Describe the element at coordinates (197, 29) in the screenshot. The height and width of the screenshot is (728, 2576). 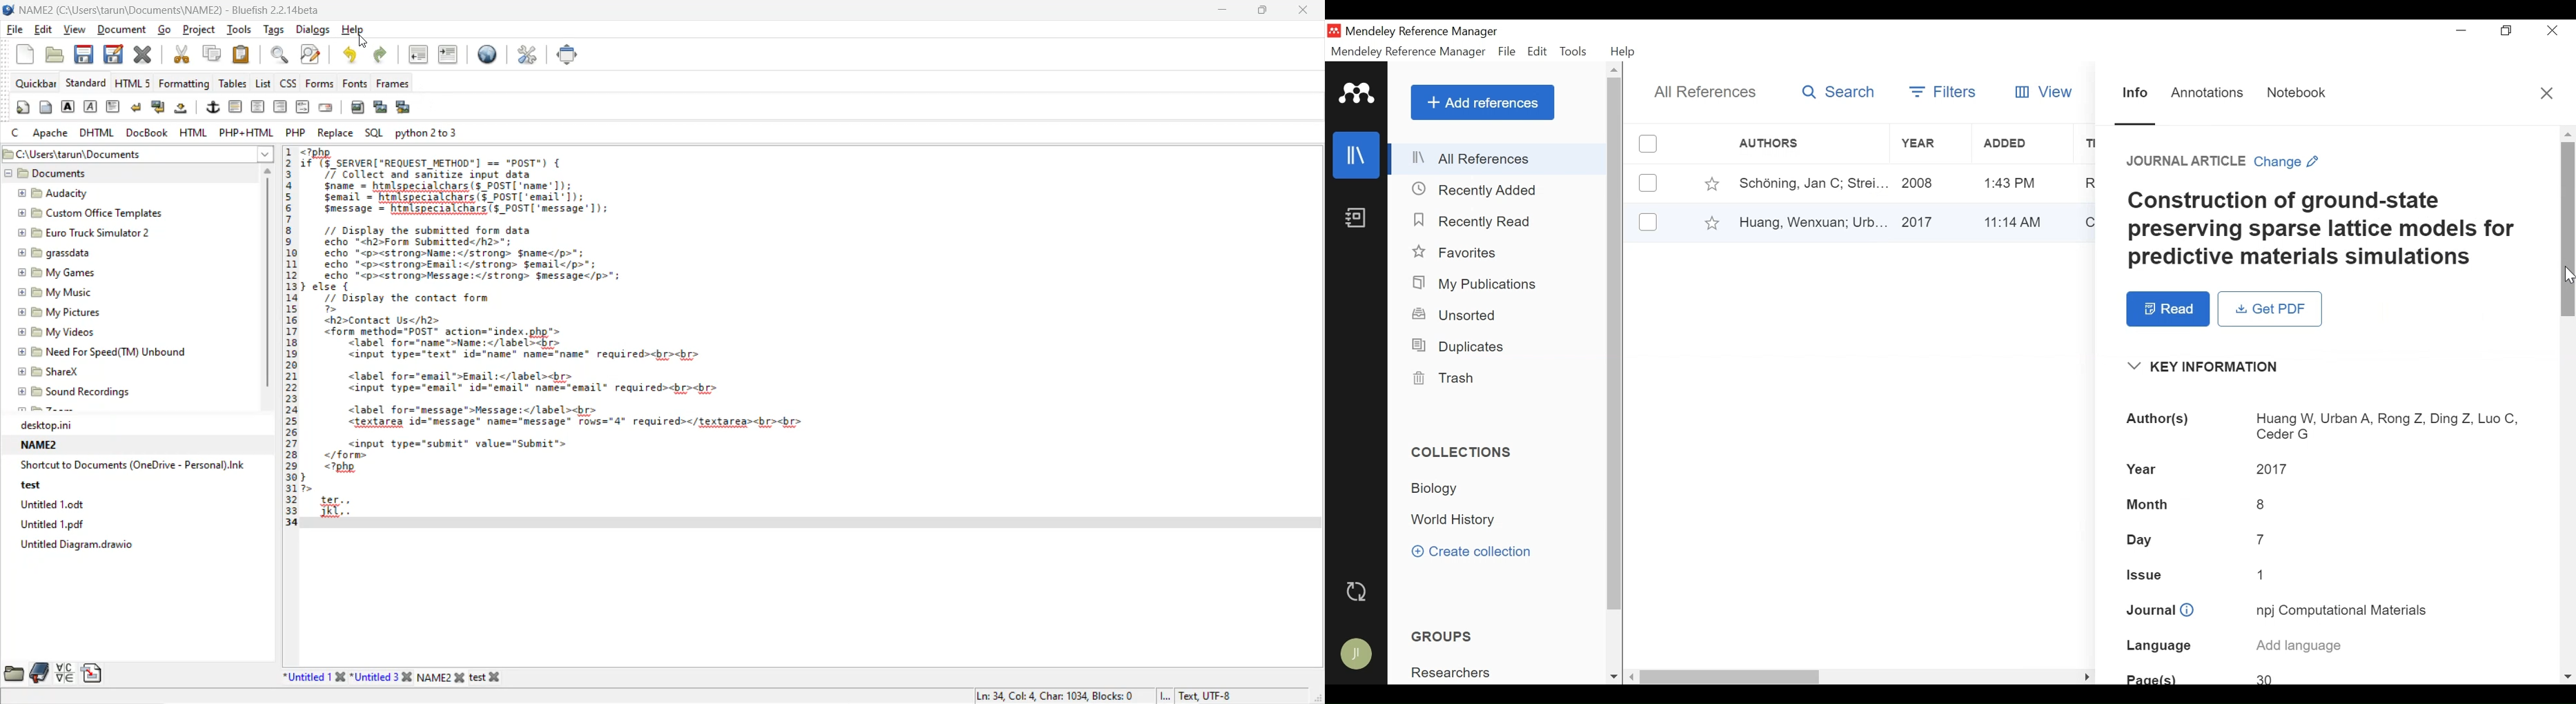
I see `project` at that location.